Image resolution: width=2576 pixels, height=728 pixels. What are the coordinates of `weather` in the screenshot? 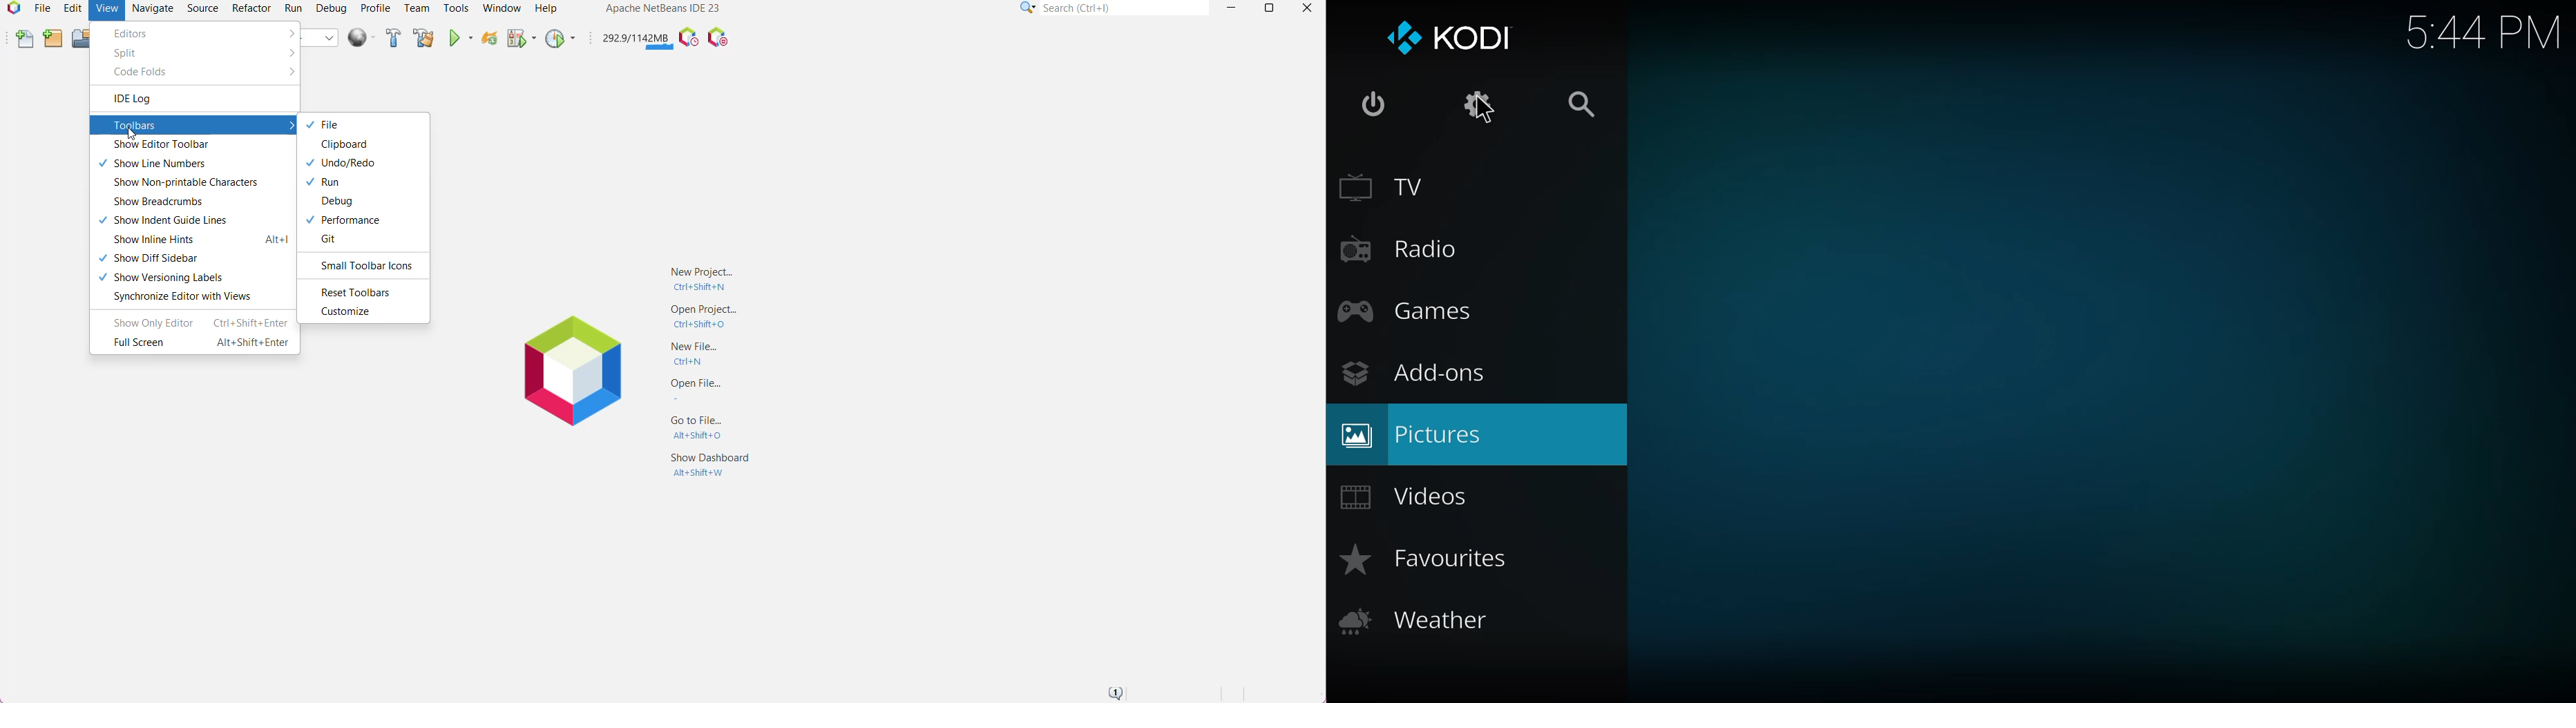 It's located at (1423, 620).